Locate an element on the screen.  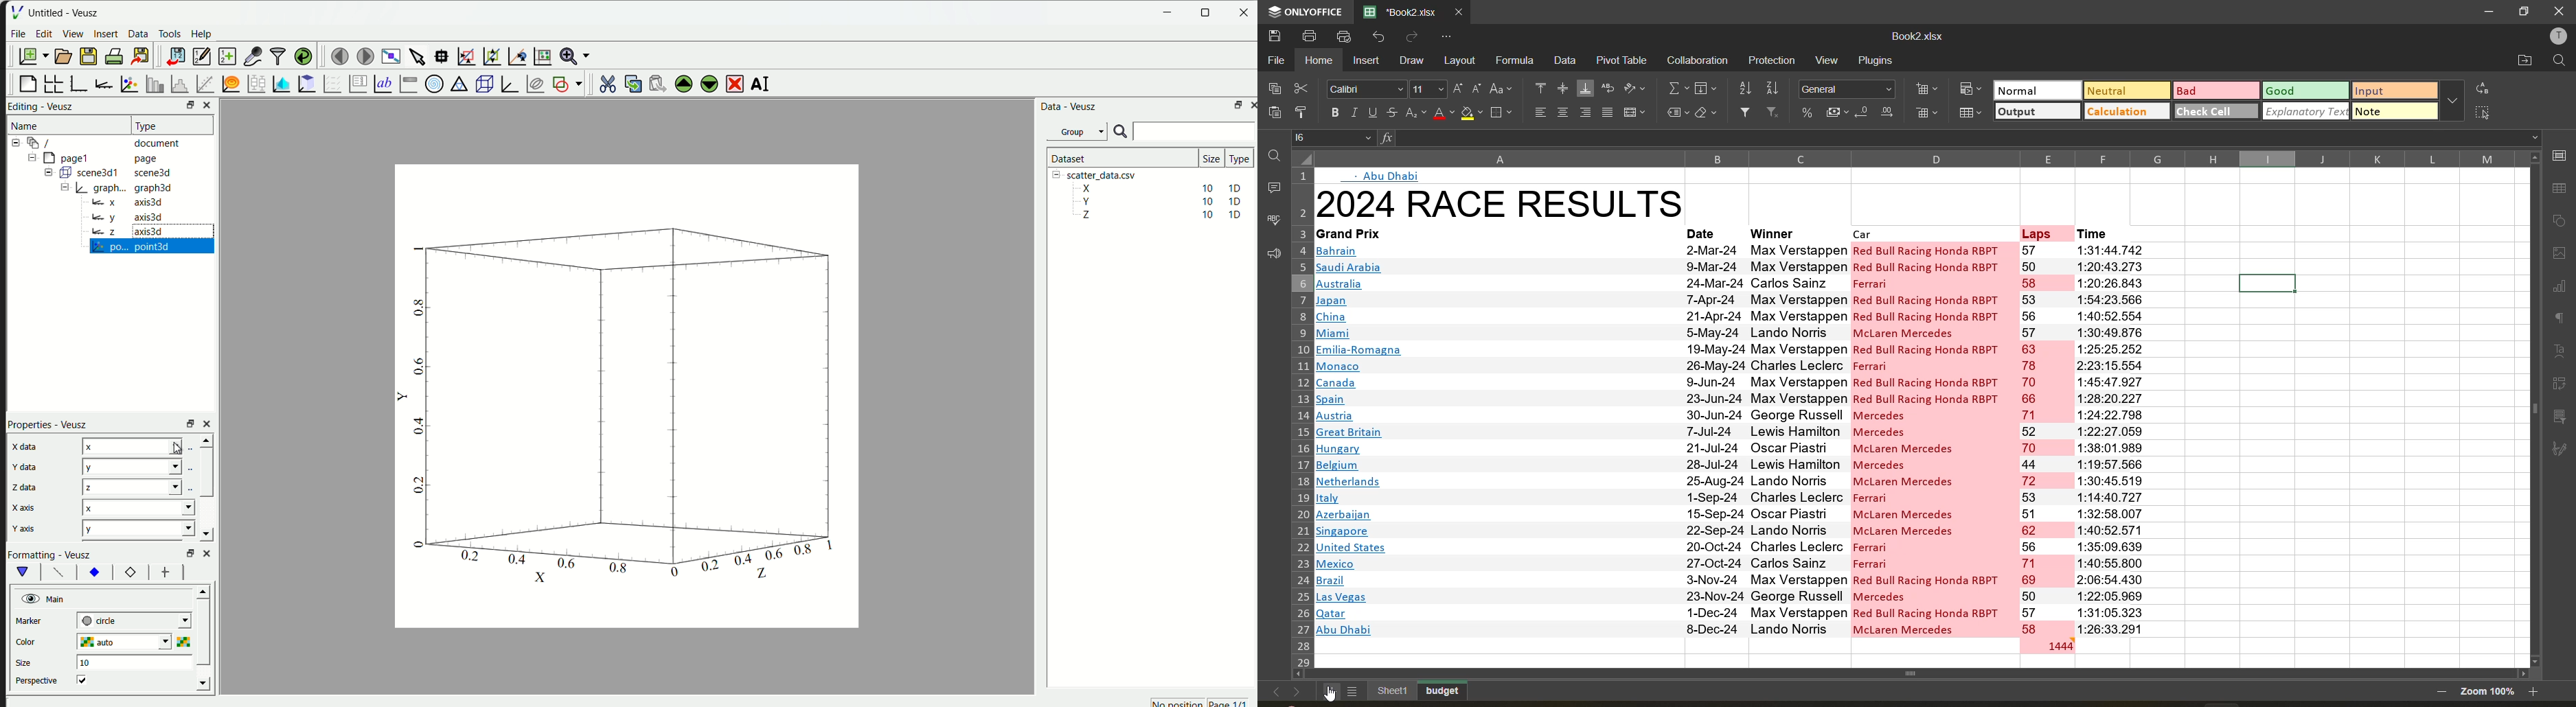
normal is located at coordinates (2036, 91).